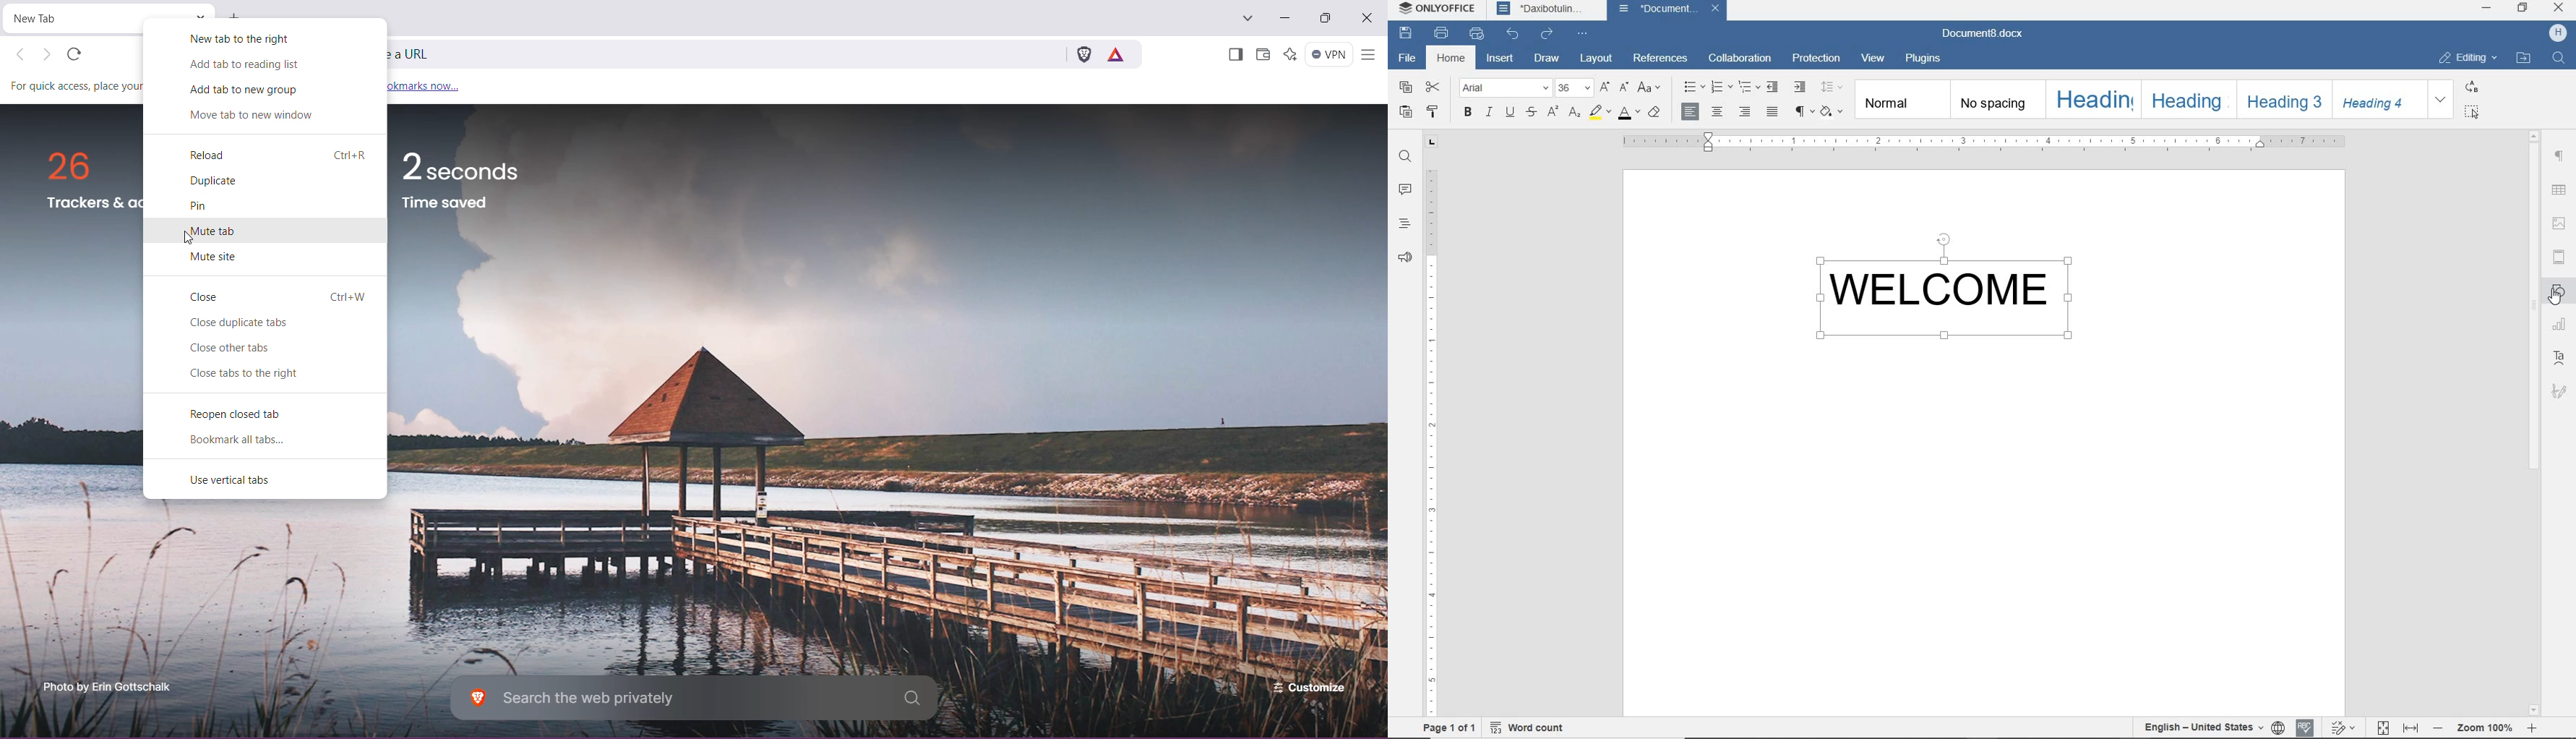 The image size is (2576, 756). I want to click on WORD COUNT, so click(1529, 727).